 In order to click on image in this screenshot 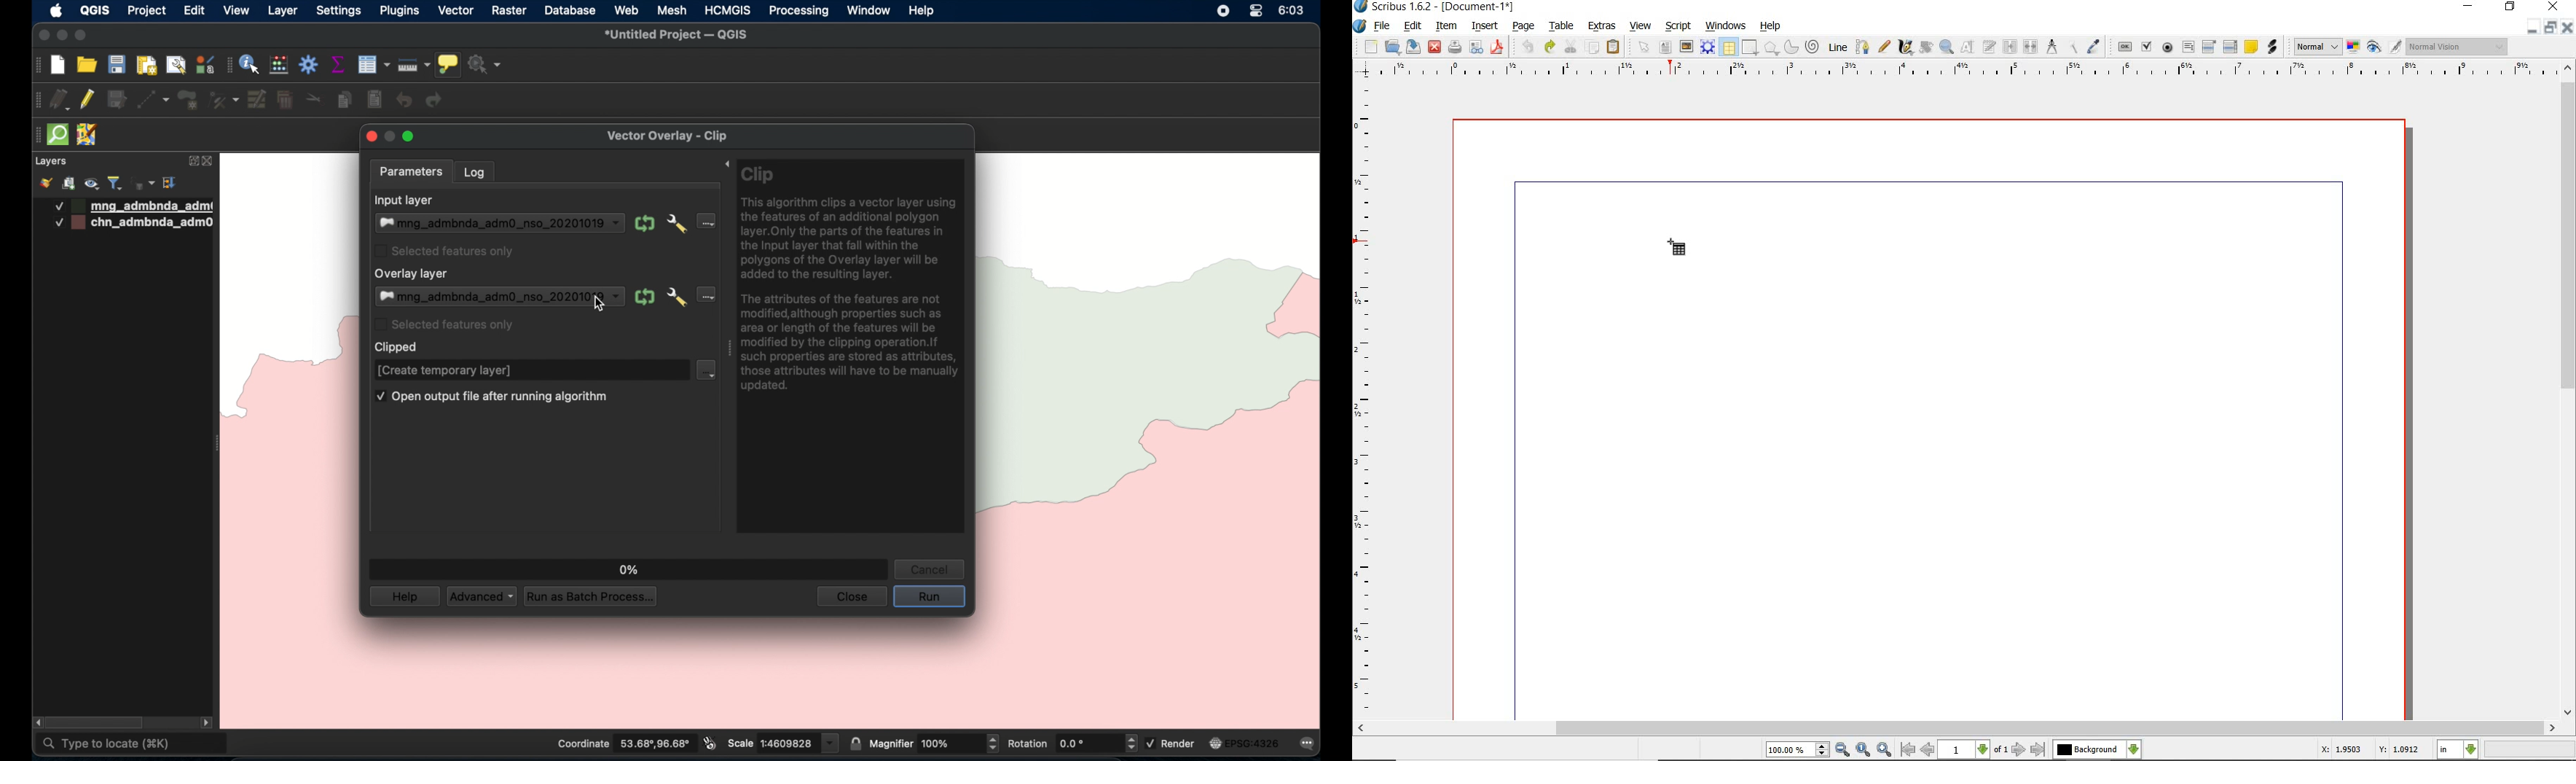, I will do `click(1686, 47)`.